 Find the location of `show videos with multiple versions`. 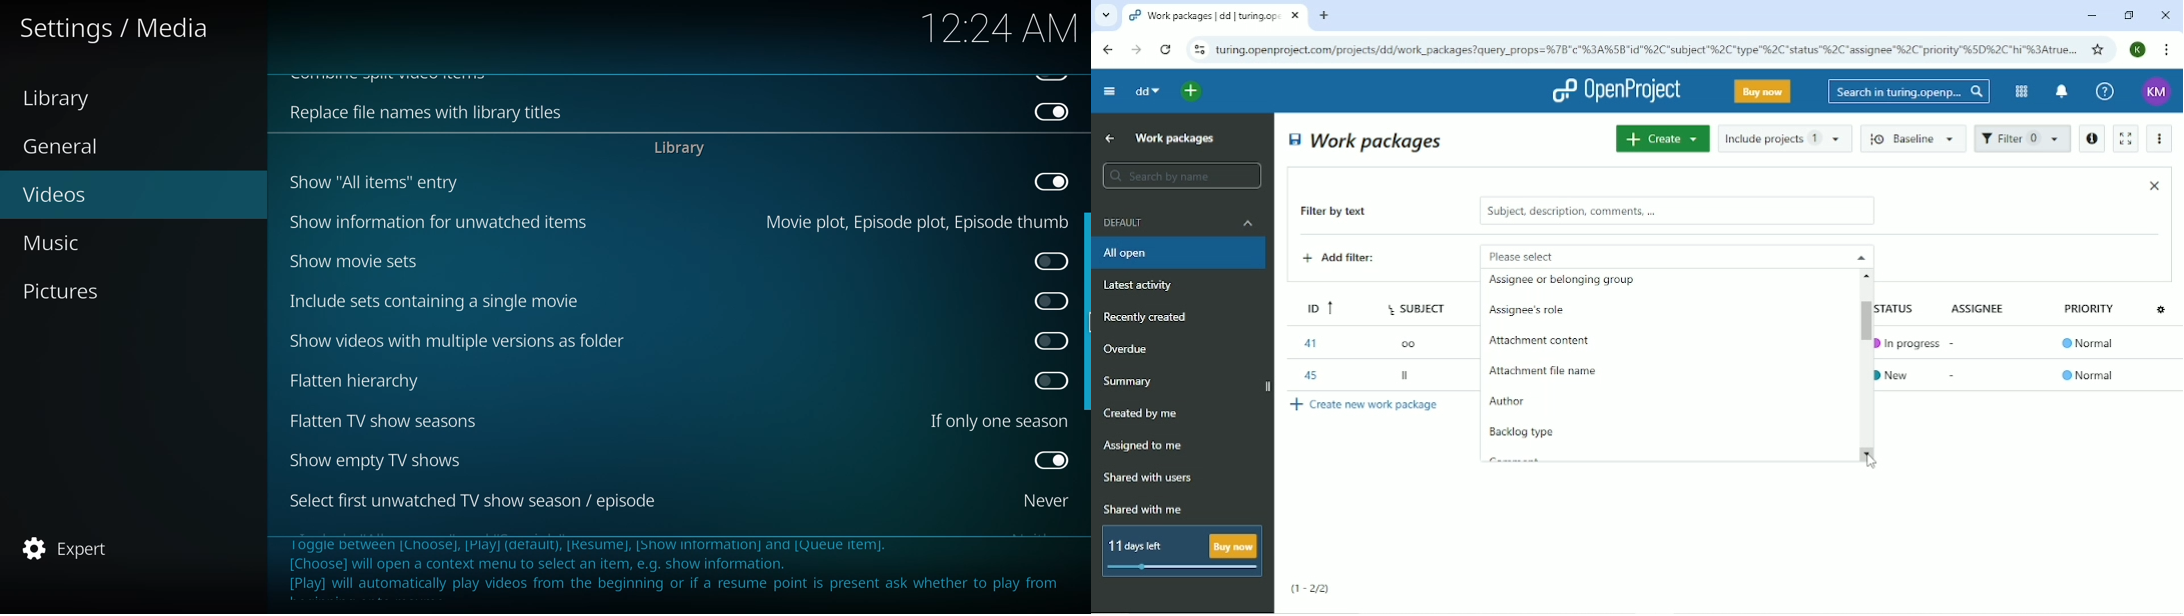

show videos with multiple versions is located at coordinates (456, 341).